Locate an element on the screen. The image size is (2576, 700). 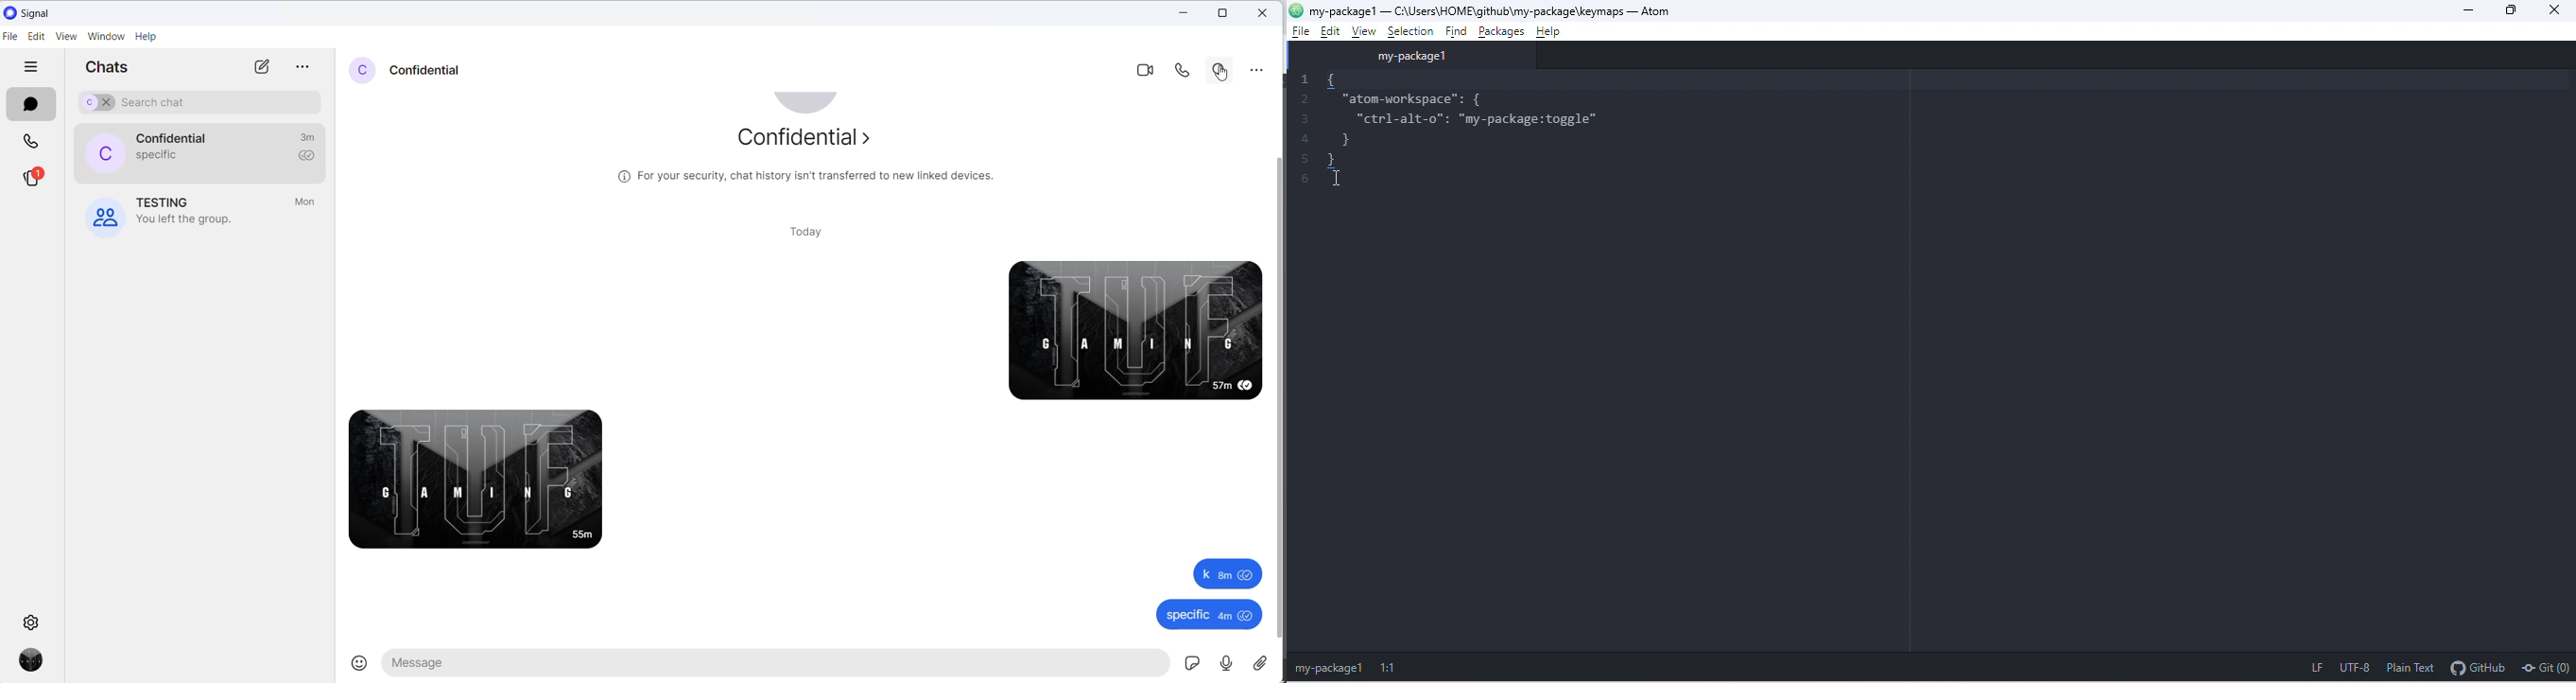
last active is located at coordinates (307, 203).